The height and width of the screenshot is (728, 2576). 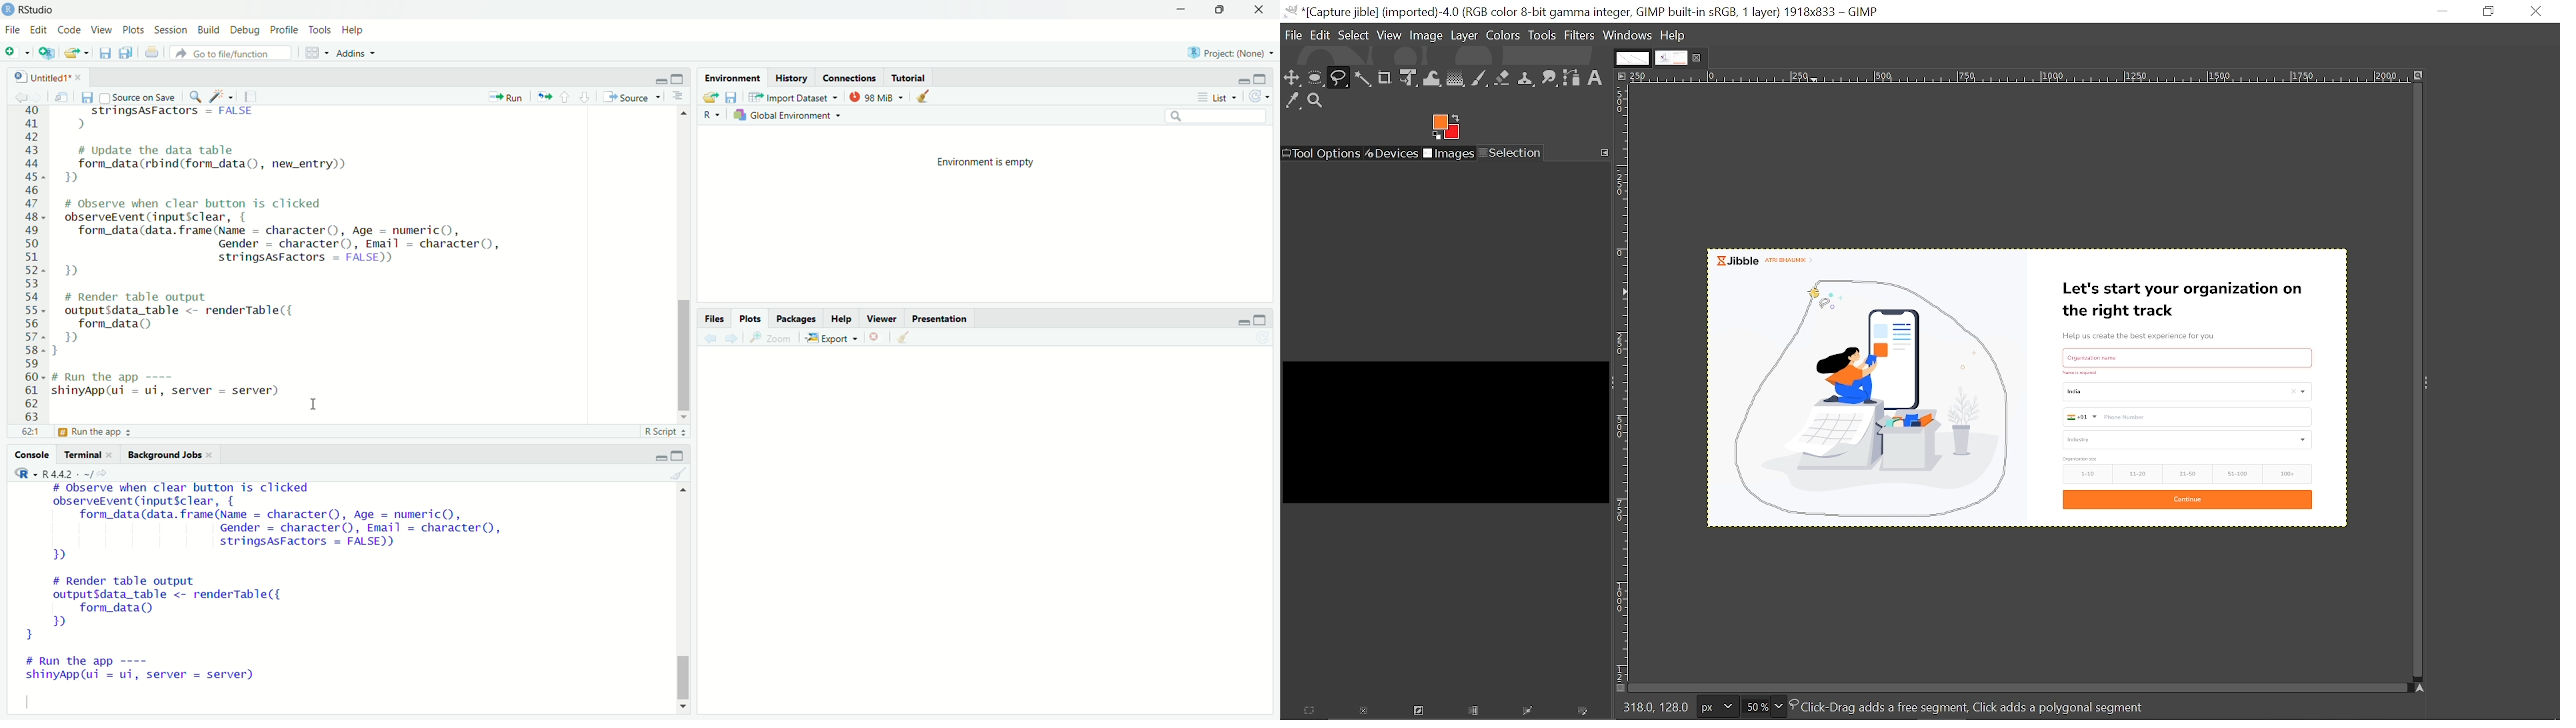 What do you see at coordinates (846, 77) in the screenshot?
I see `connections` at bounding box center [846, 77].